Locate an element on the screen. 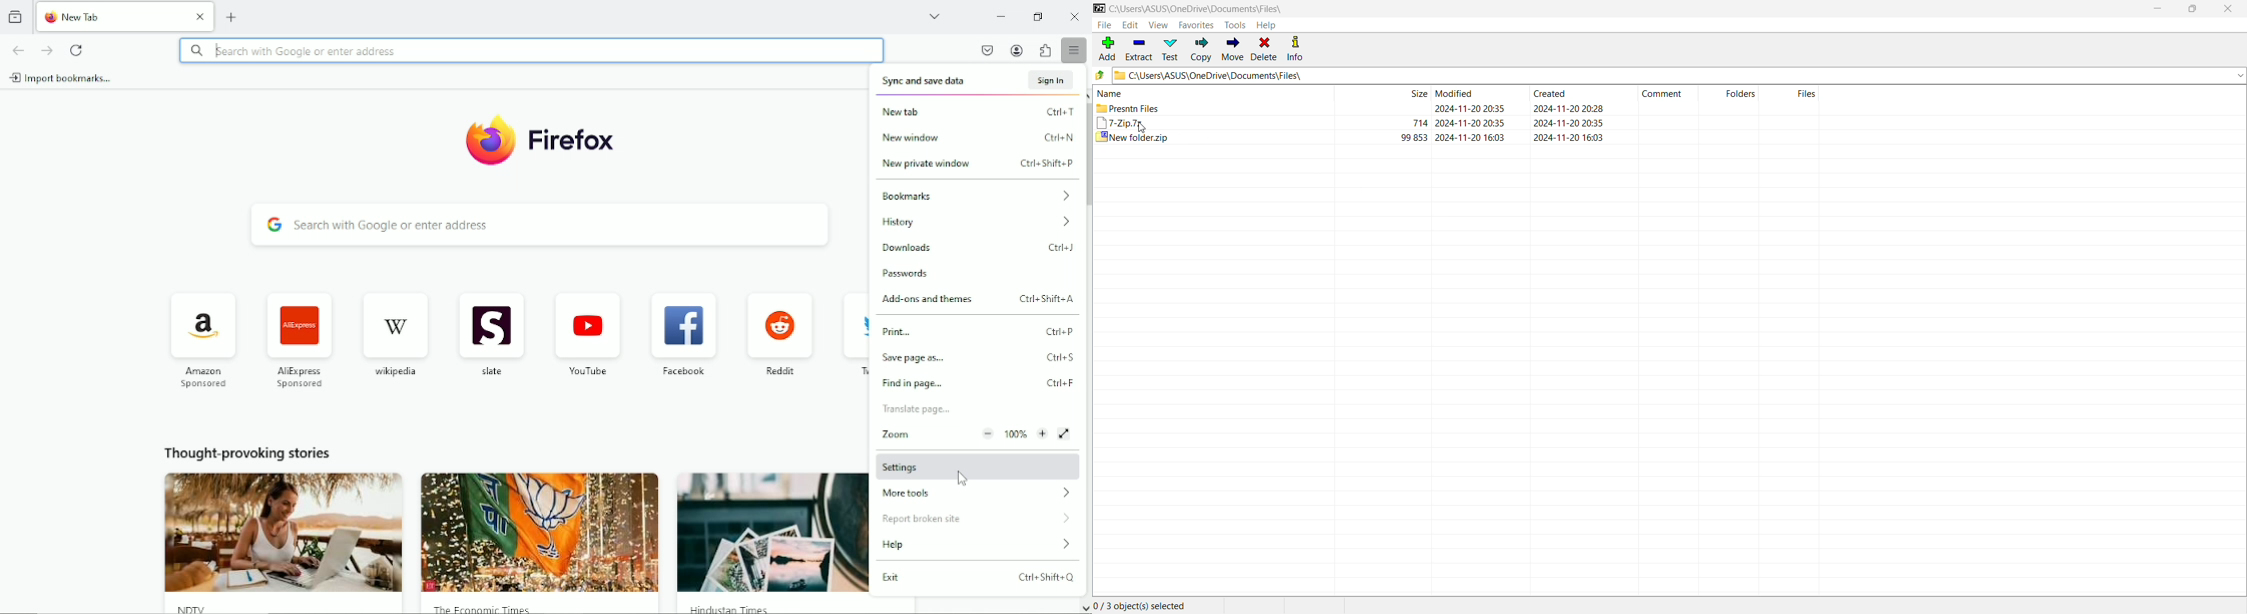  comment is located at coordinates (1667, 95).